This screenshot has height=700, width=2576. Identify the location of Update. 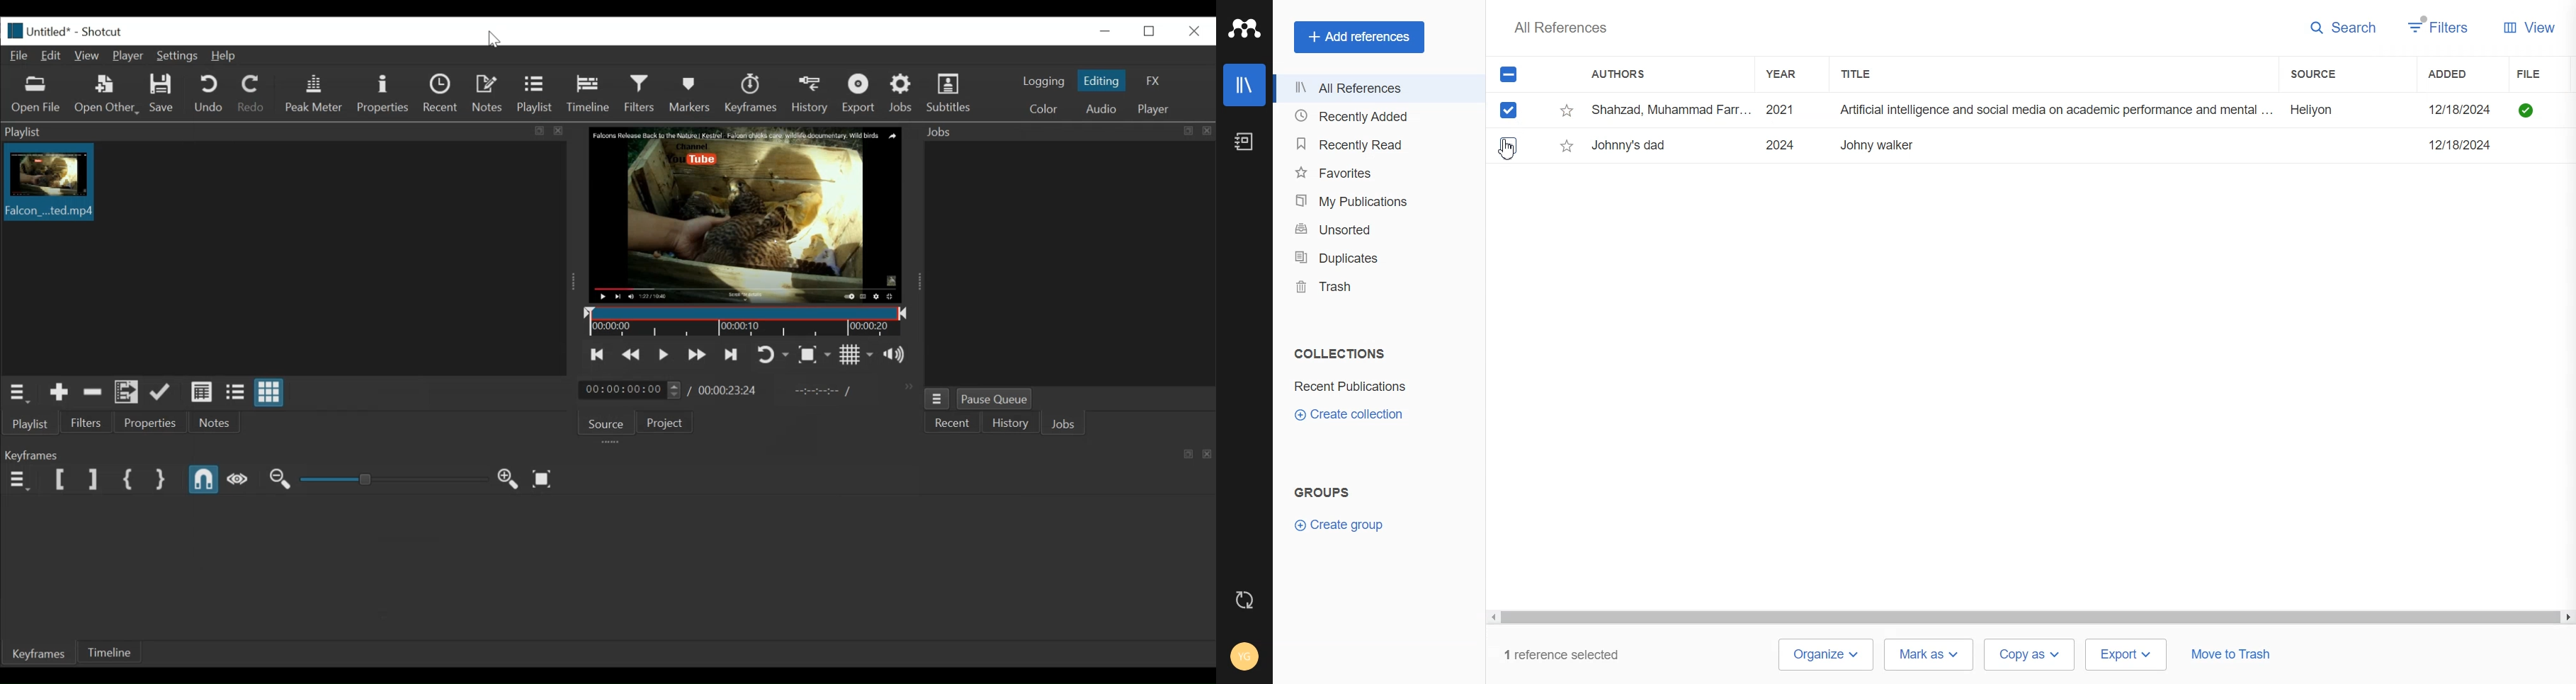
(163, 393).